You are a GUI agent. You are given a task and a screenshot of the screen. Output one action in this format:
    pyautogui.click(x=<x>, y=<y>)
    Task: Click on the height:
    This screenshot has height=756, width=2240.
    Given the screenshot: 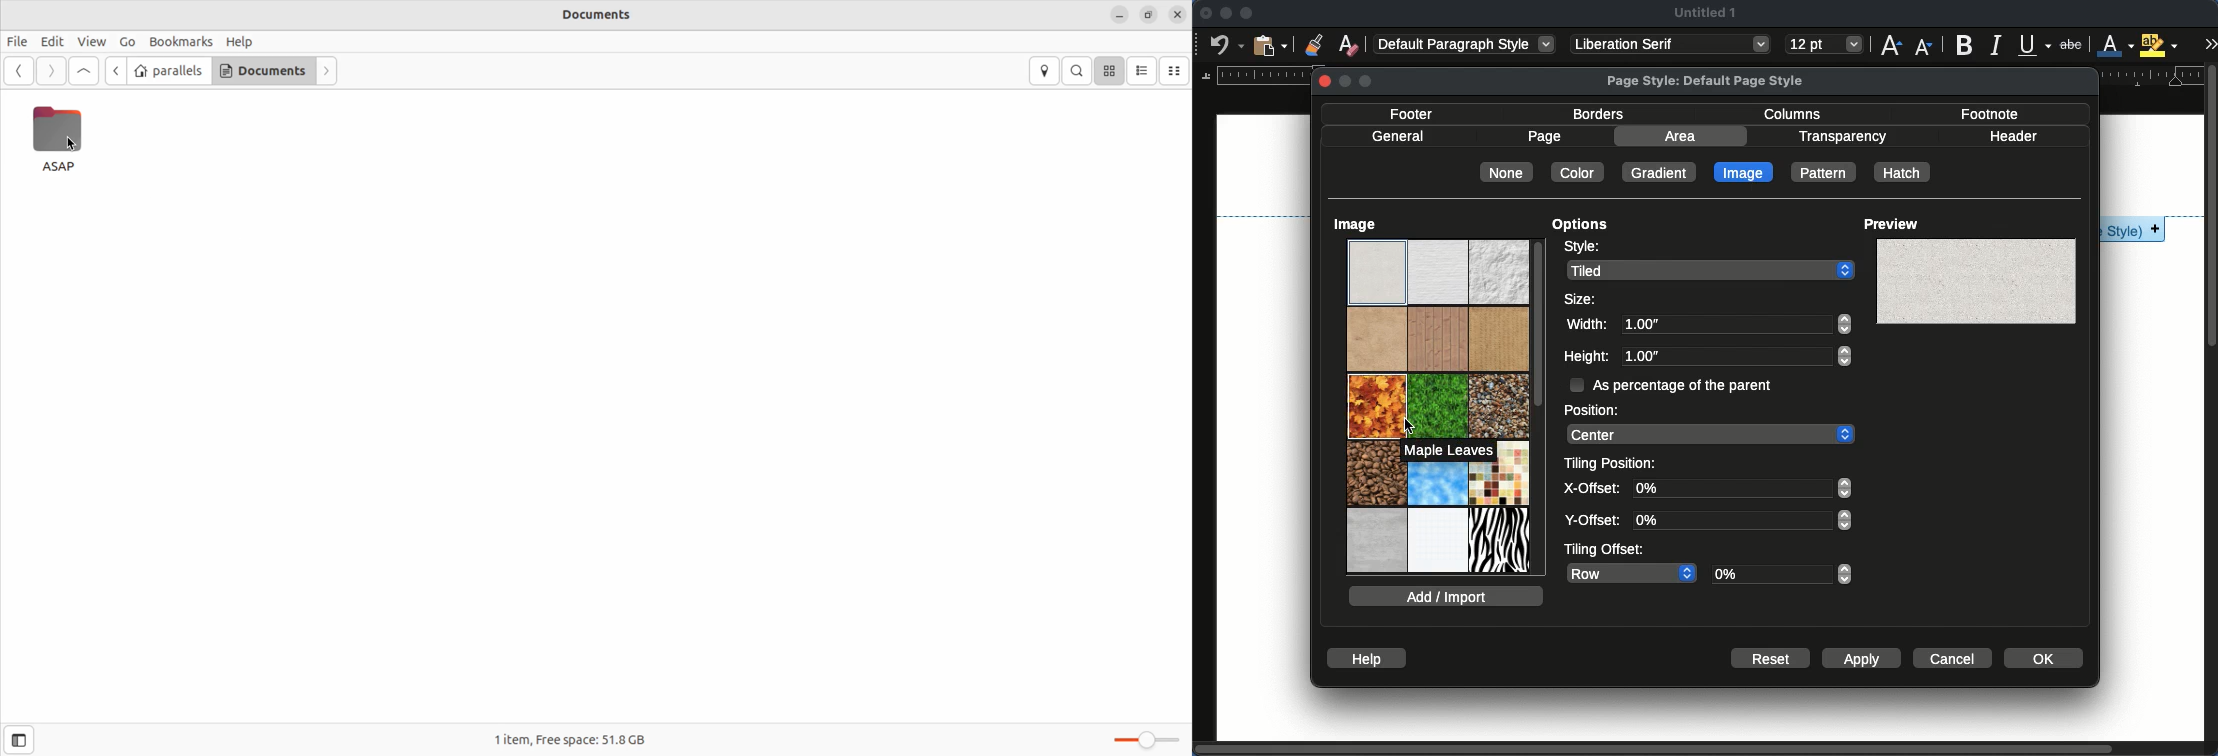 What is the action you would take?
    pyautogui.click(x=1585, y=357)
    